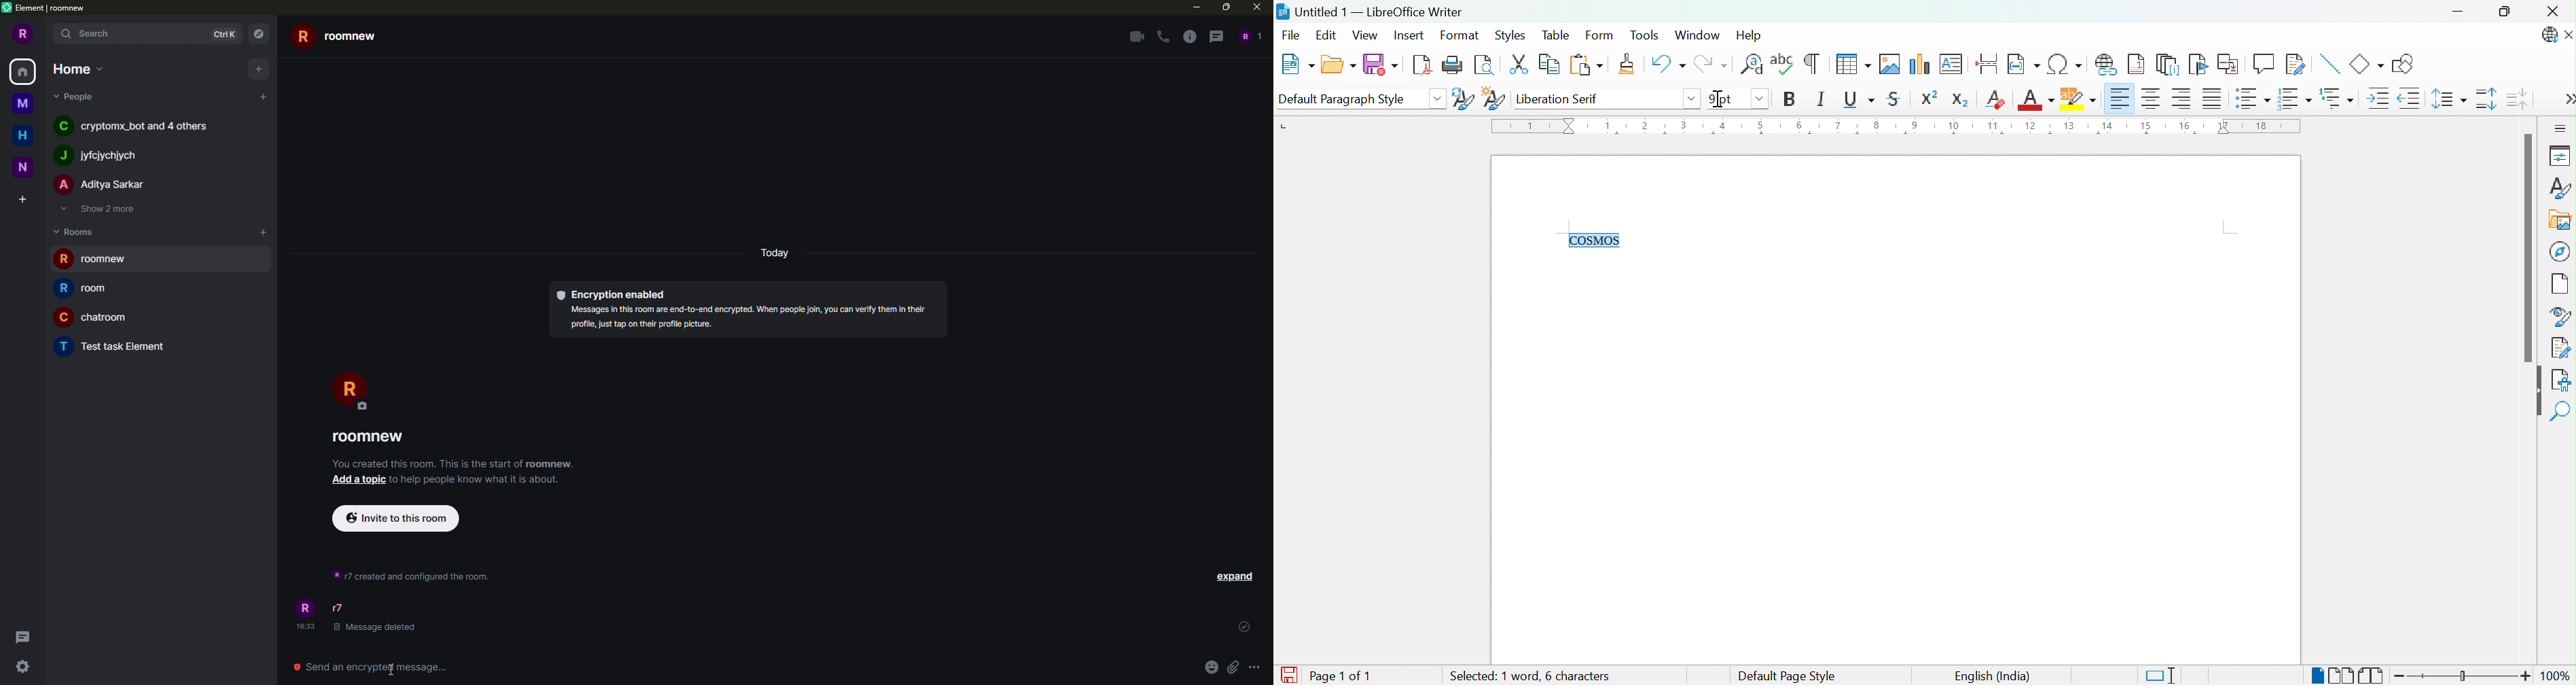 The height and width of the screenshot is (700, 2576). Describe the element at coordinates (24, 72) in the screenshot. I see `home` at that location.